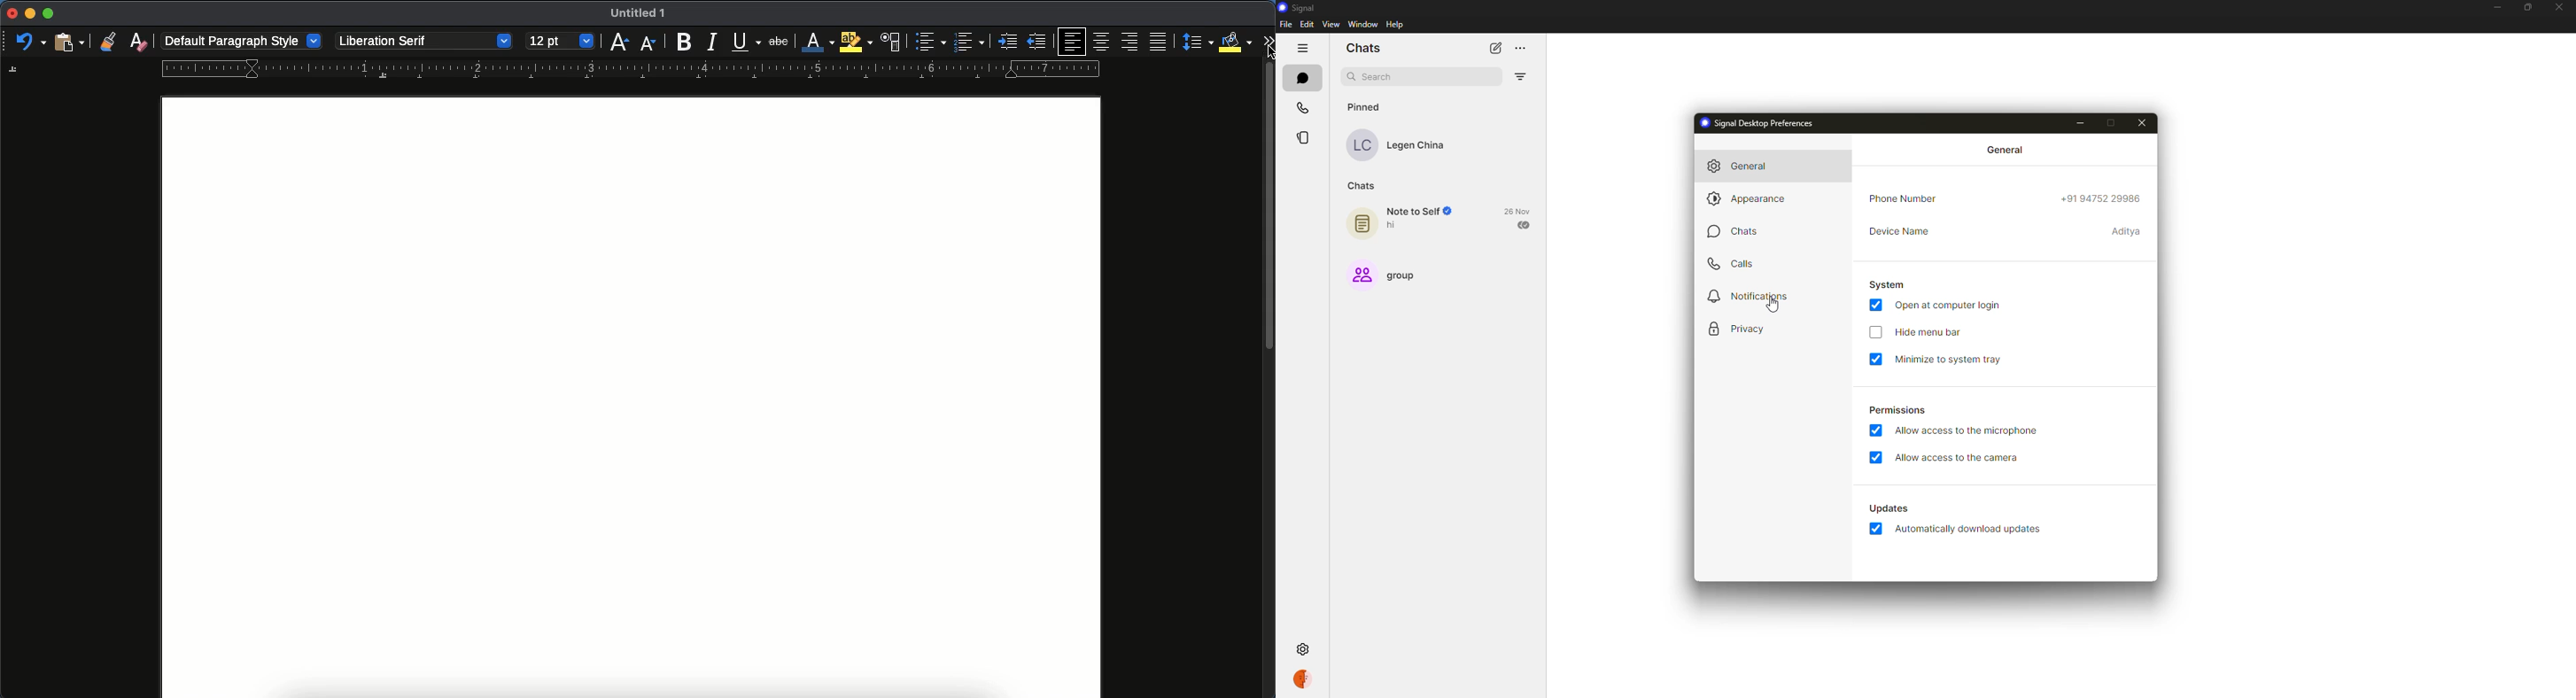  I want to click on increase size, so click(617, 43).